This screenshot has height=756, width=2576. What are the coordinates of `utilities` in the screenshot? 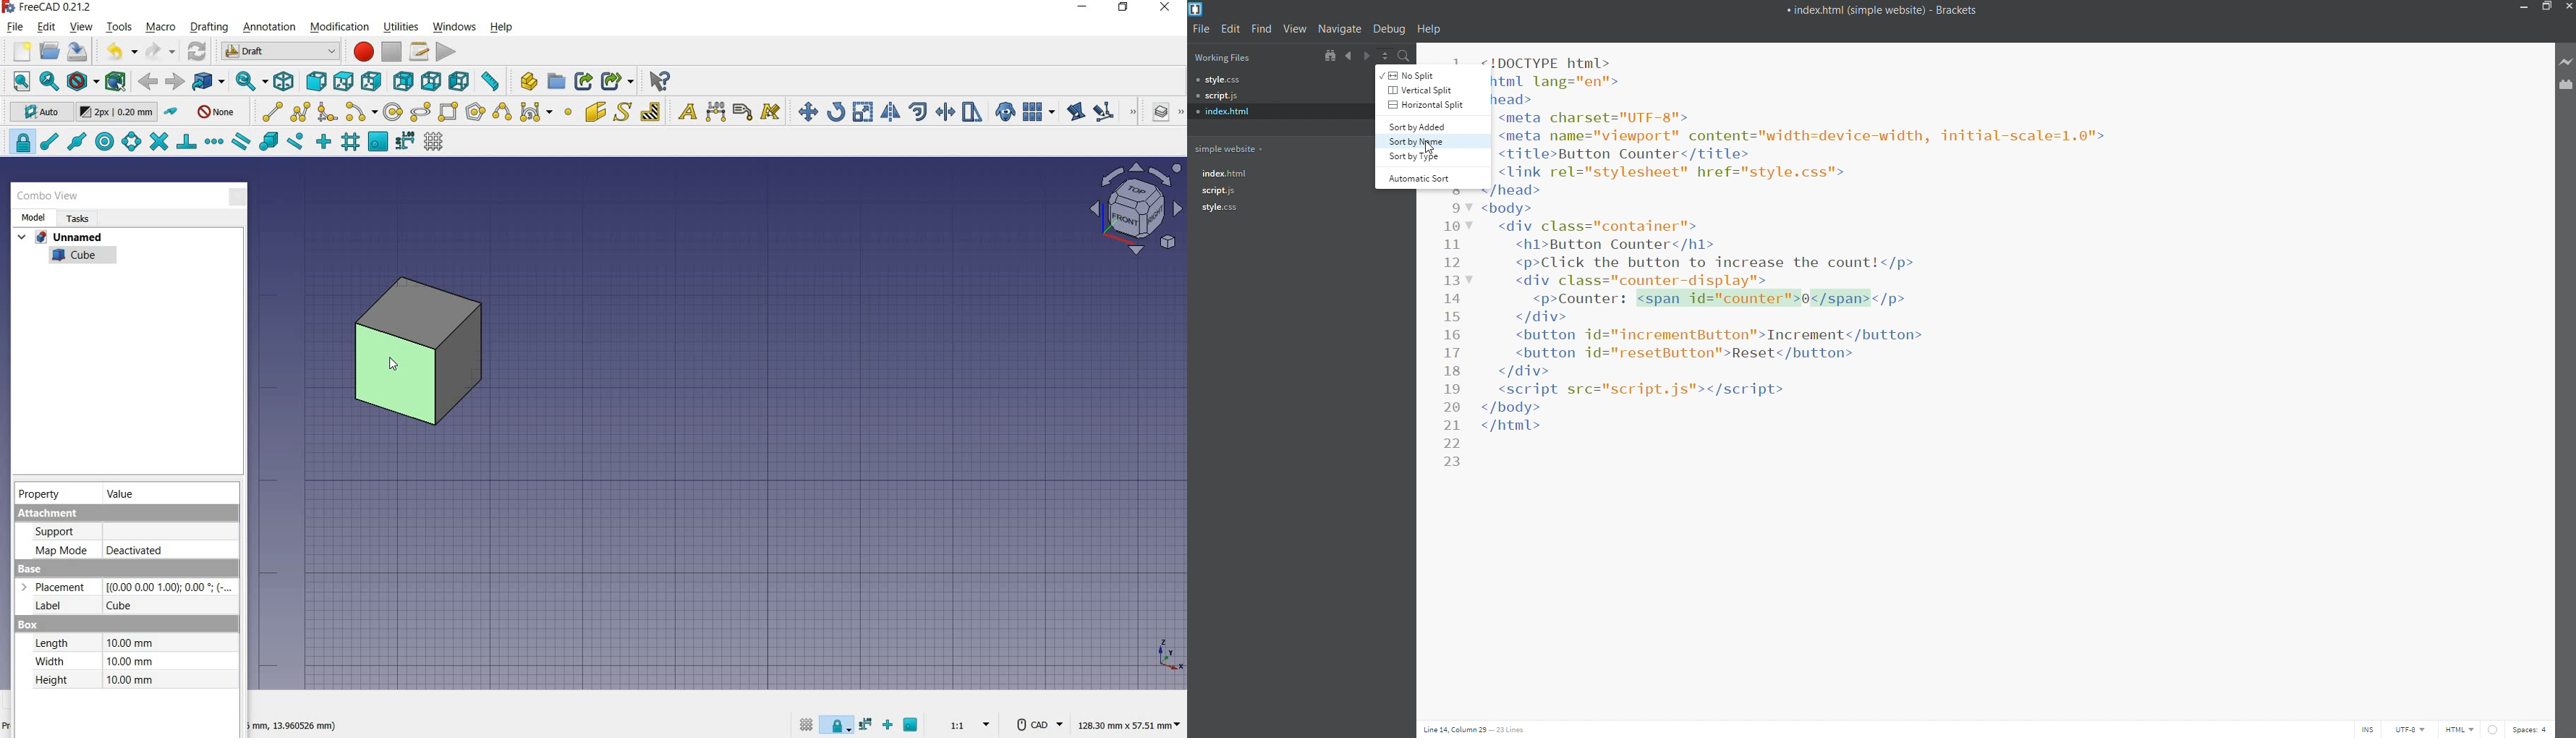 It's located at (403, 26).